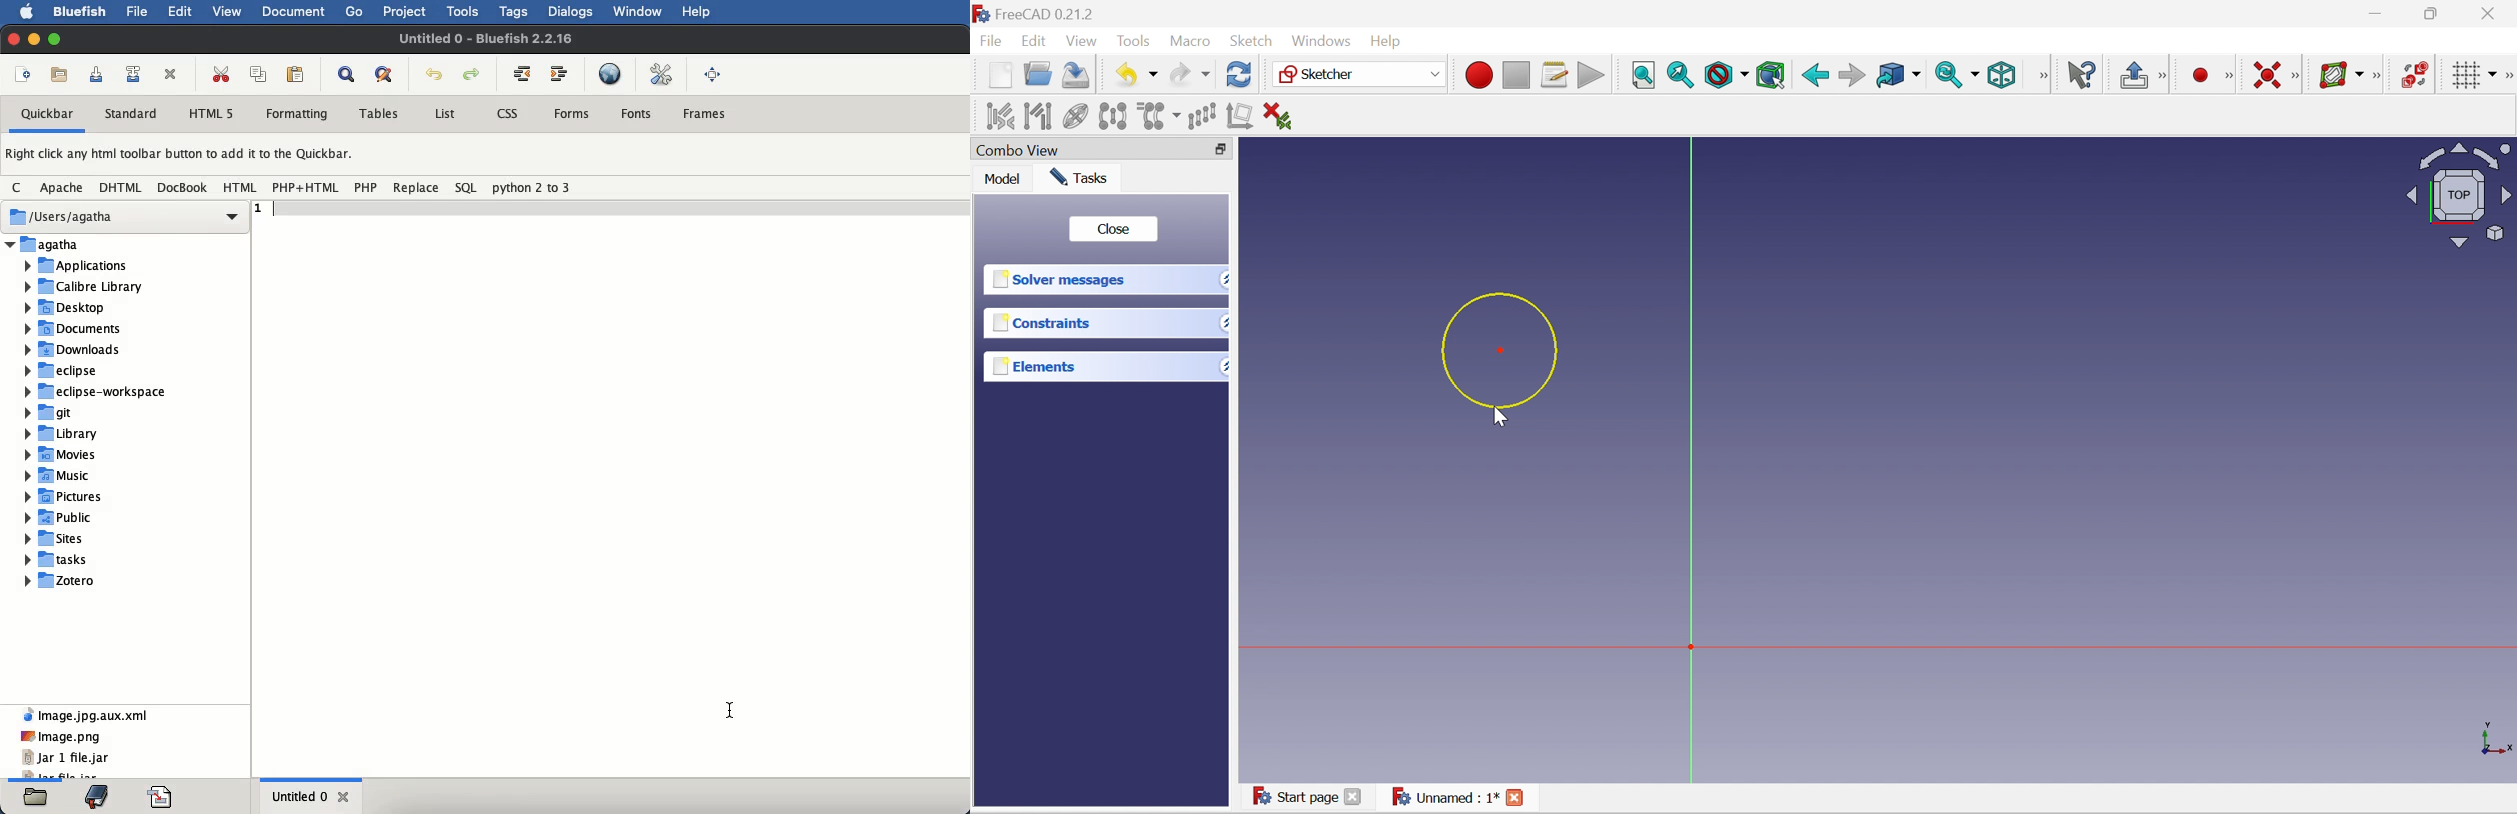 This screenshot has width=2520, height=840. What do you see at coordinates (703, 111) in the screenshot?
I see `frames` at bounding box center [703, 111].